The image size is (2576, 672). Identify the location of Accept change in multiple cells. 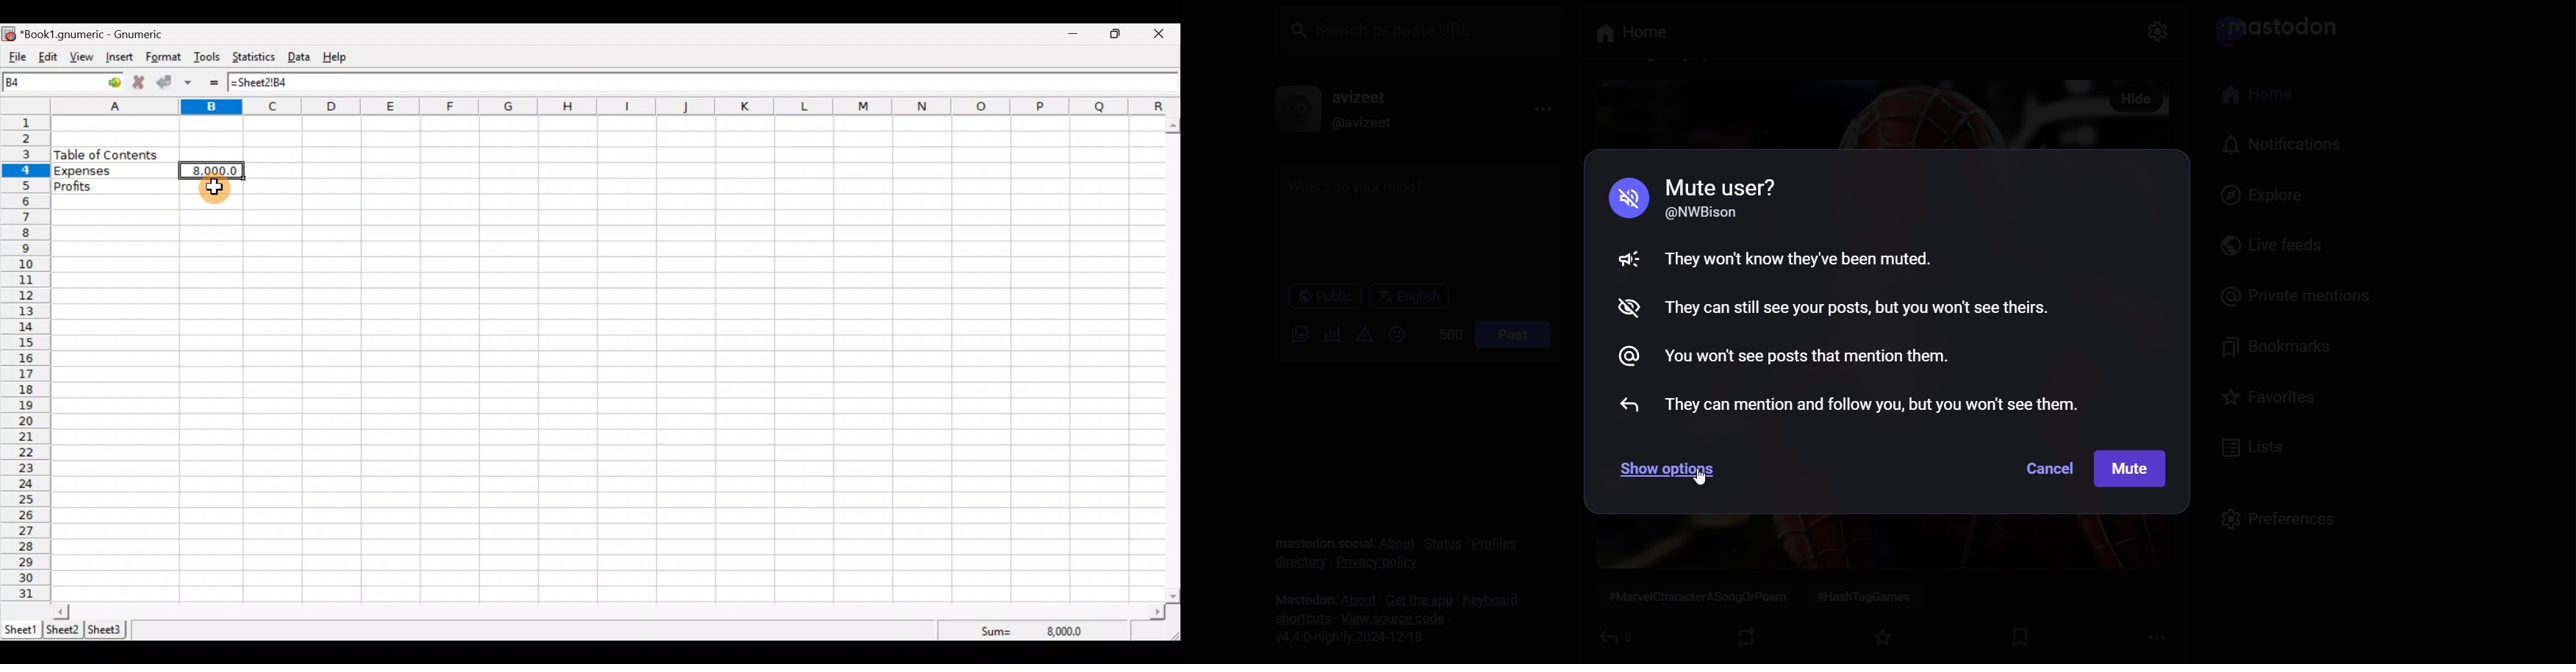
(193, 82).